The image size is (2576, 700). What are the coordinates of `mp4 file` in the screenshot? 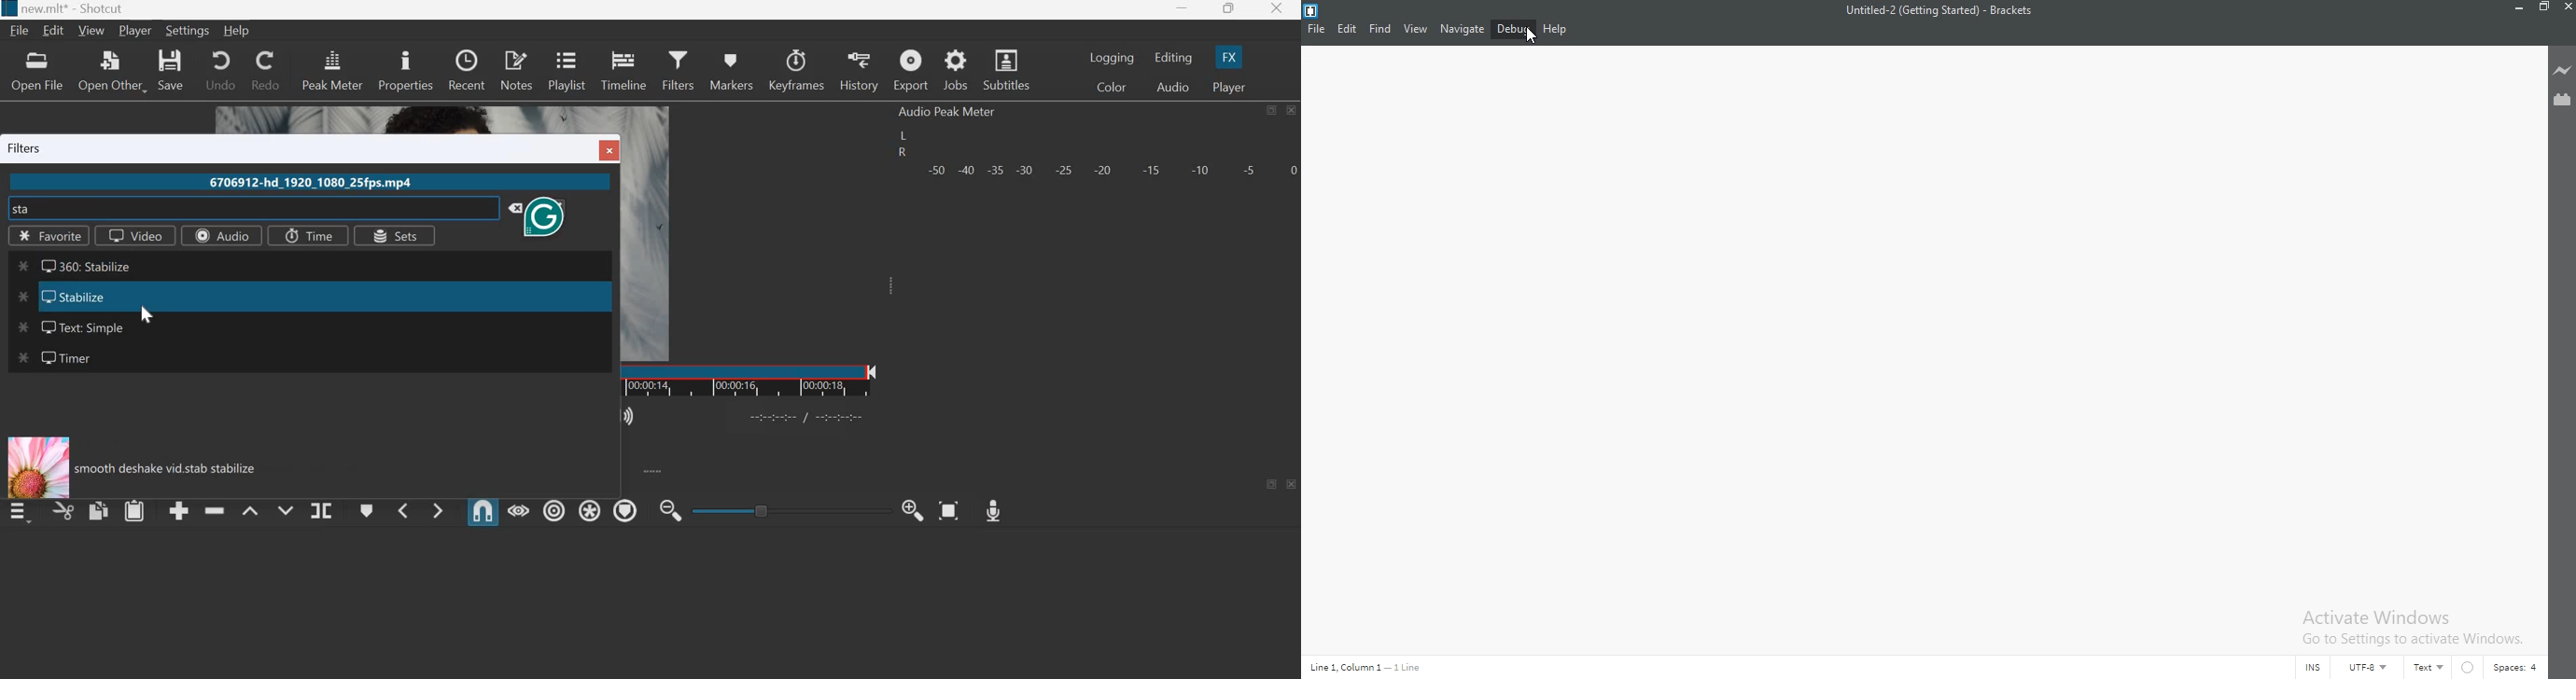 It's located at (314, 182).